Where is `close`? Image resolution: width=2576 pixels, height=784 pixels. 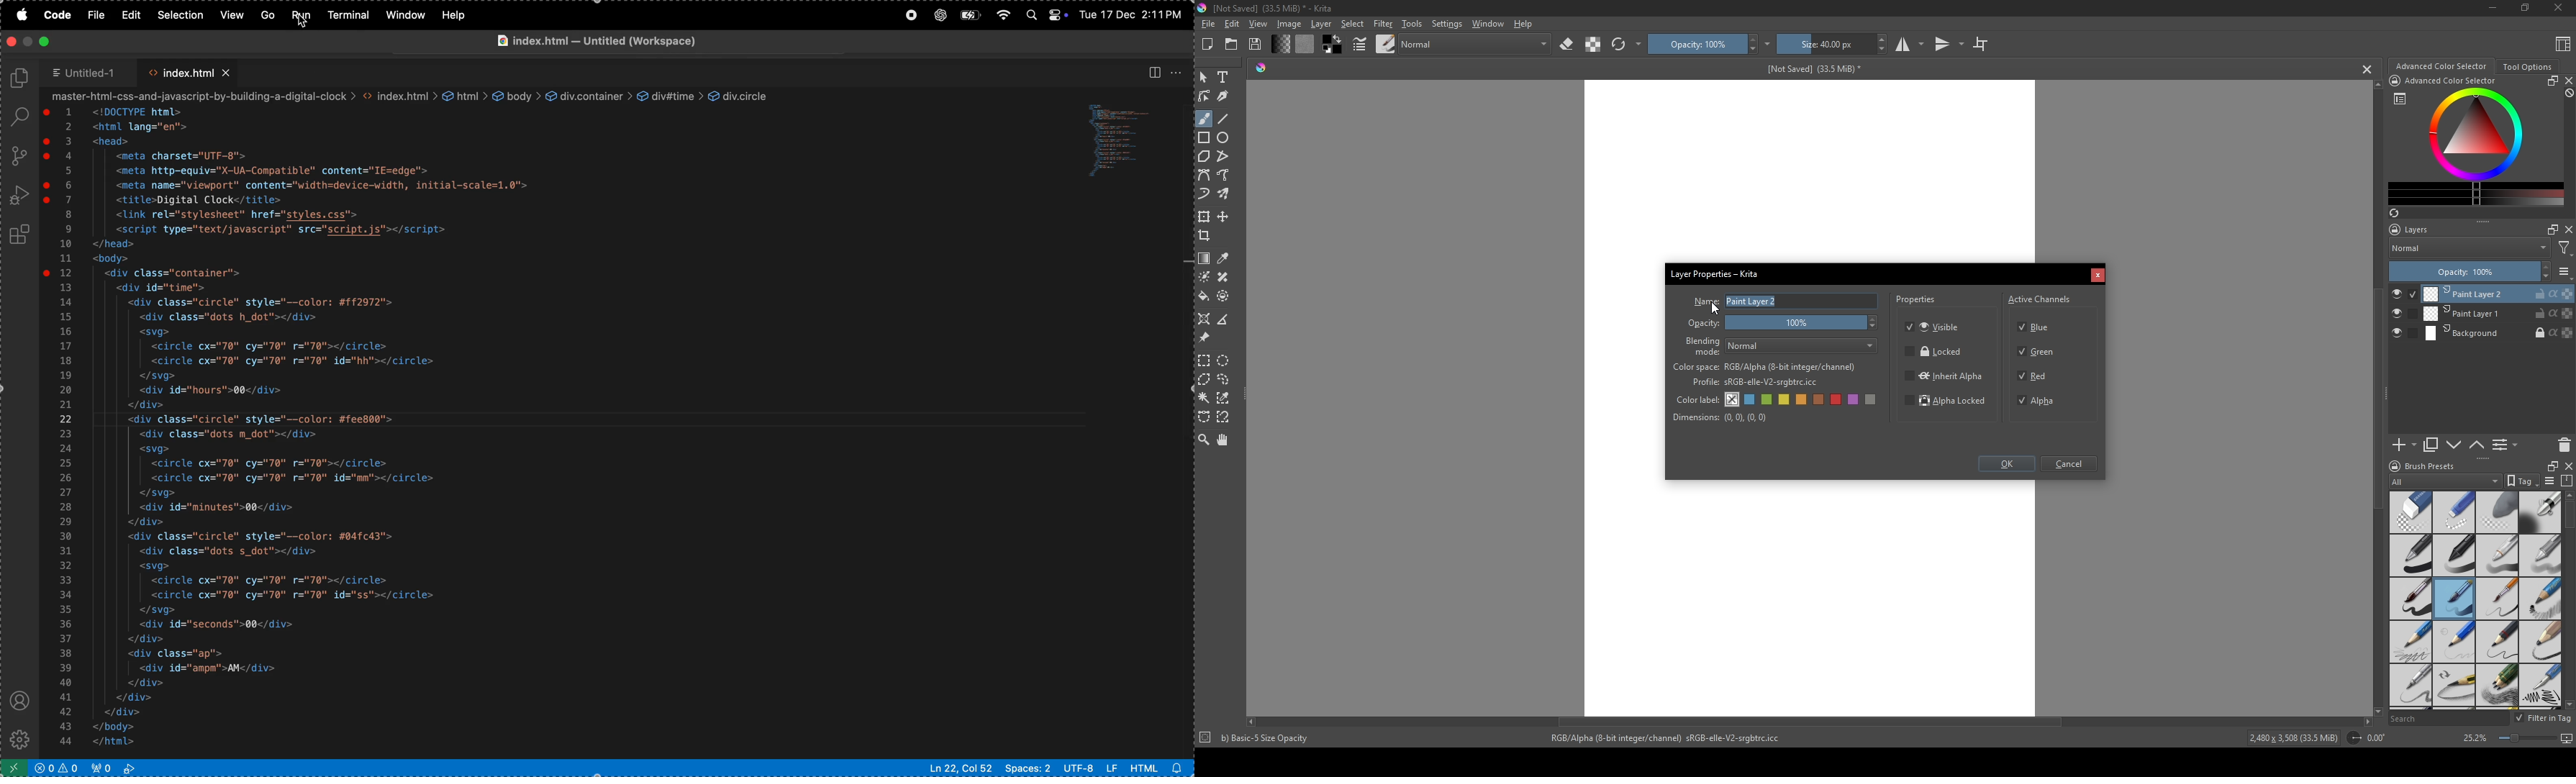 close is located at coordinates (2567, 465).